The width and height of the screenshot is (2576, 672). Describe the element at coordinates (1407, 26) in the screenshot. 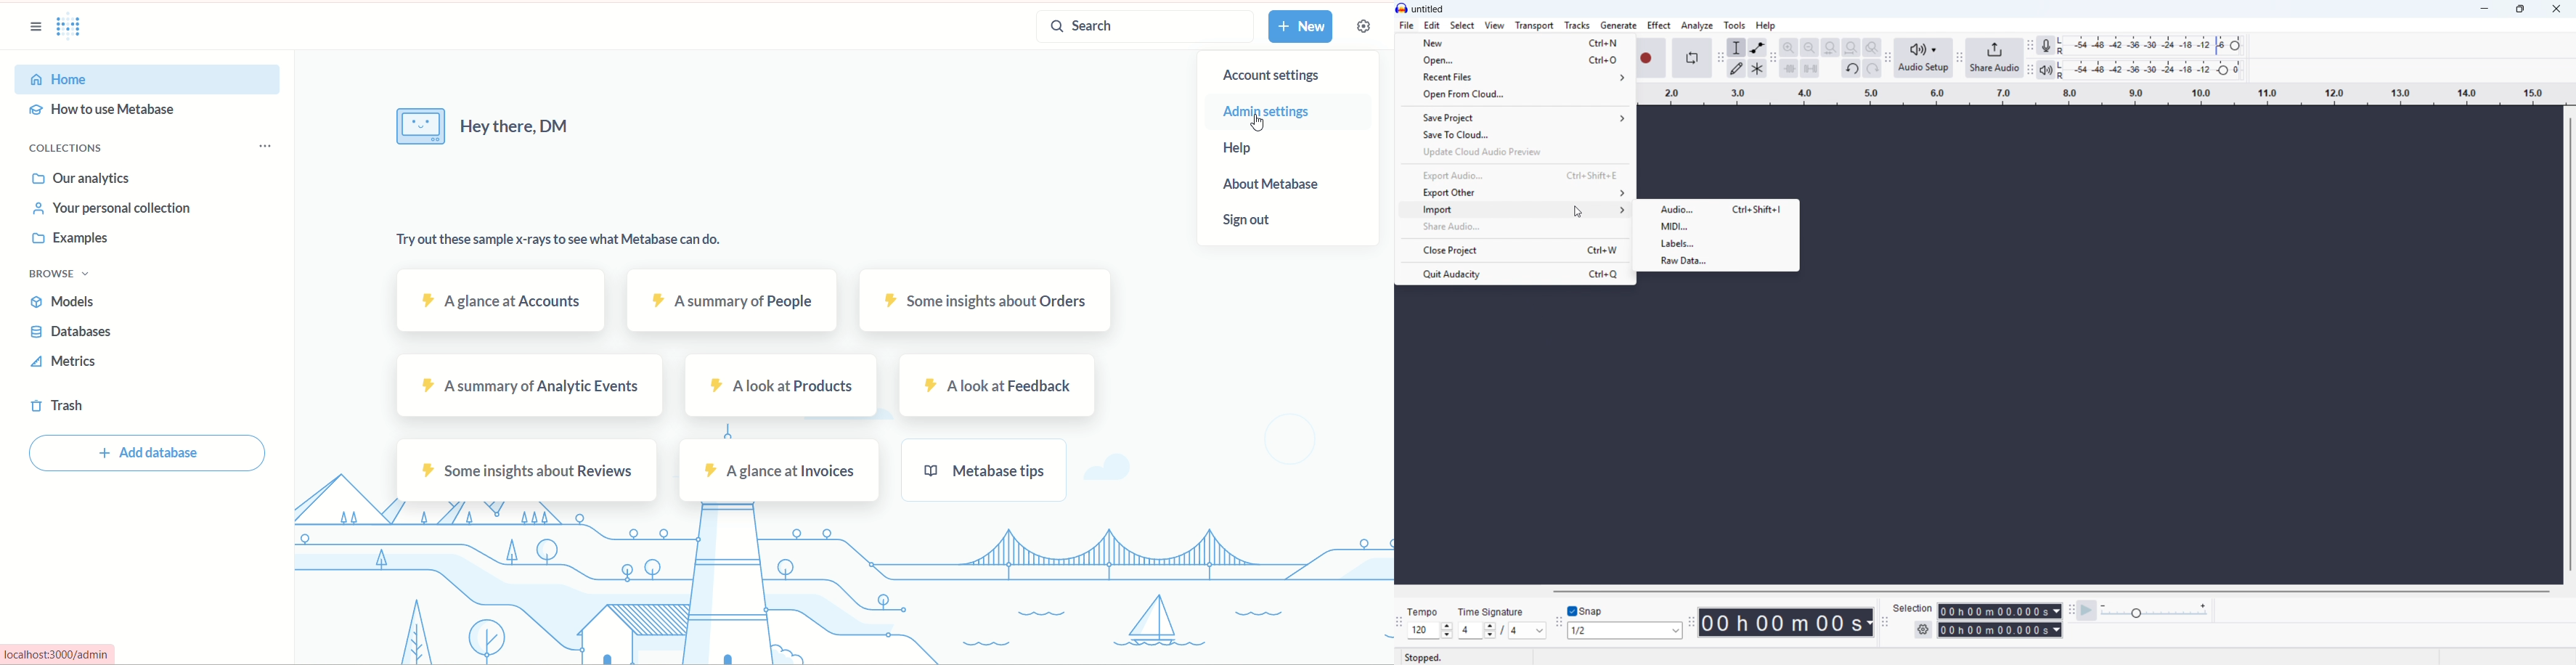

I see `file ` at that location.